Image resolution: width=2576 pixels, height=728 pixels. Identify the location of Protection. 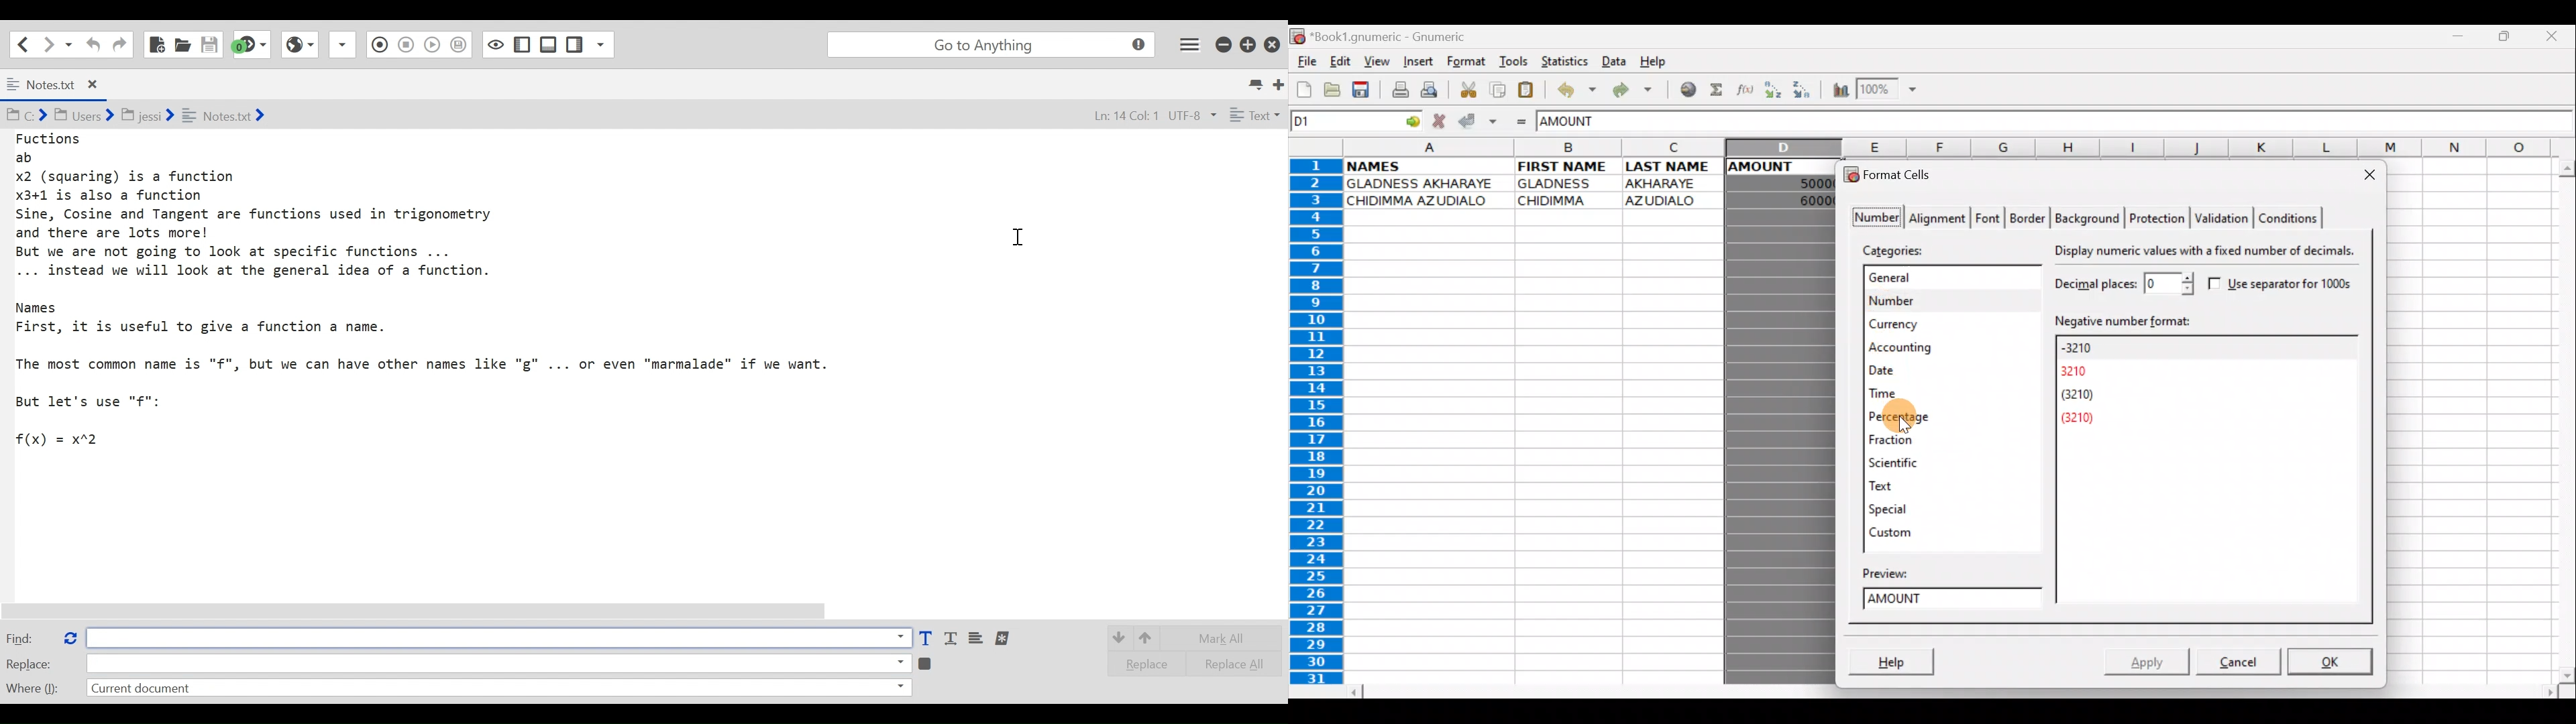
(2156, 217).